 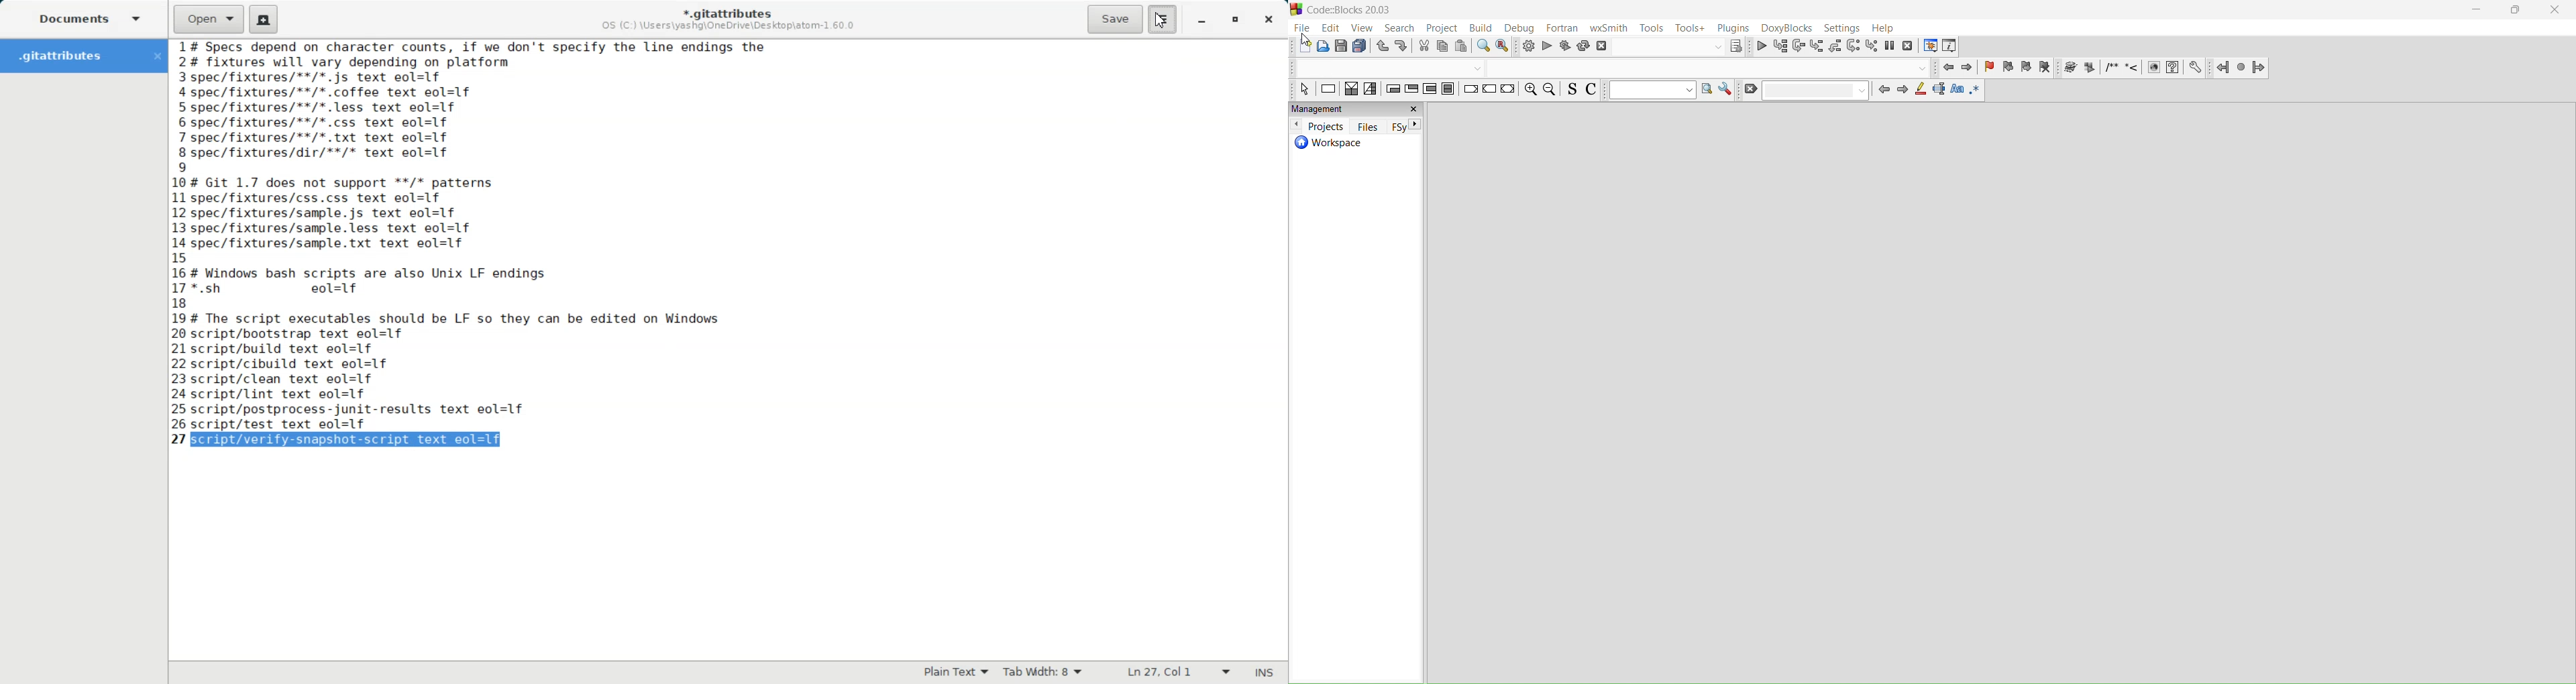 I want to click on next, so click(x=1906, y=93).